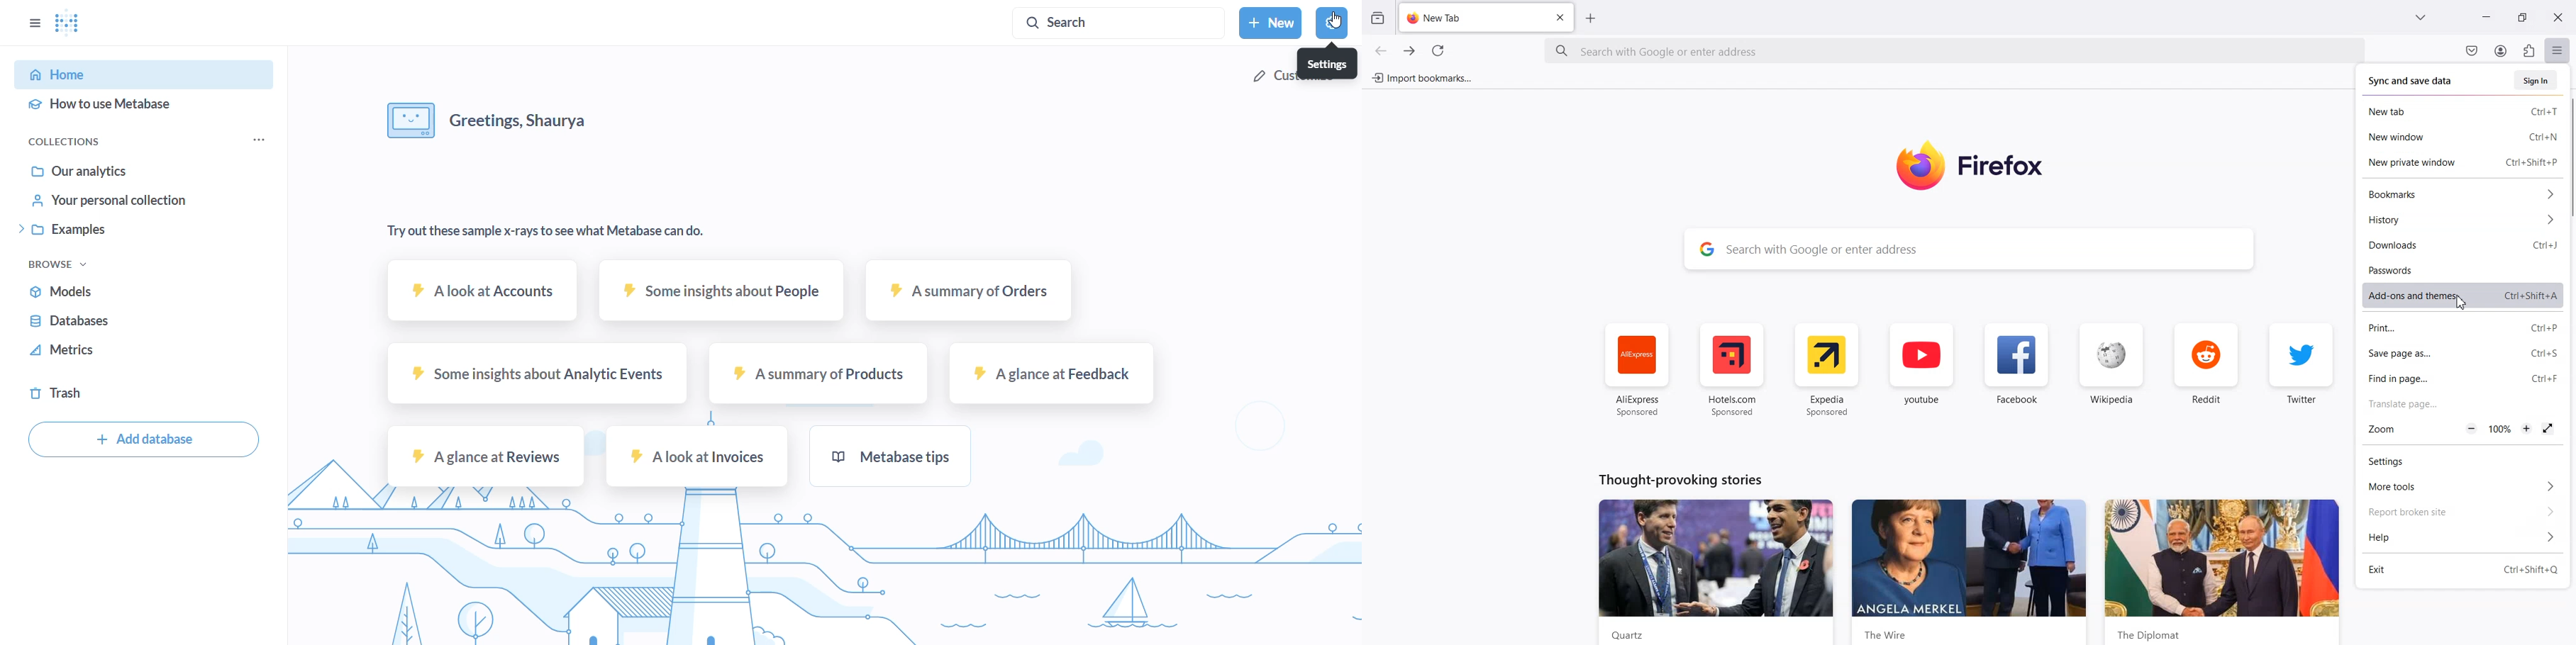  I want to click on Find in Page, so click(2460, 378).